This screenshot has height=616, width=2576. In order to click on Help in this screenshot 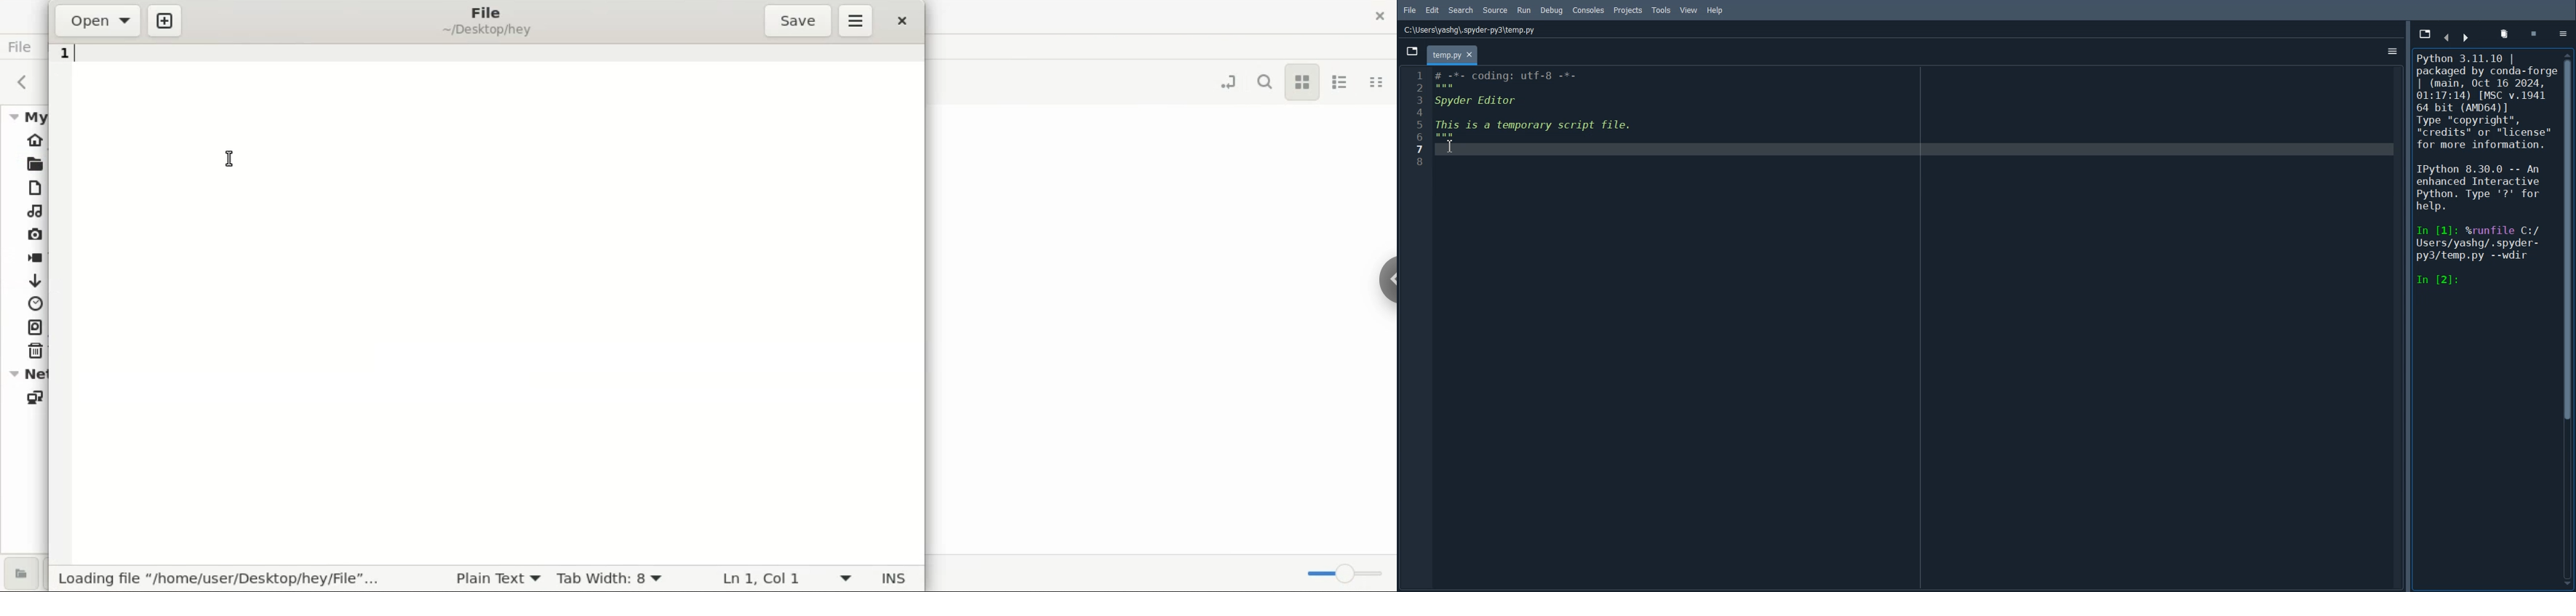, I will do `click(1715, 10)`.